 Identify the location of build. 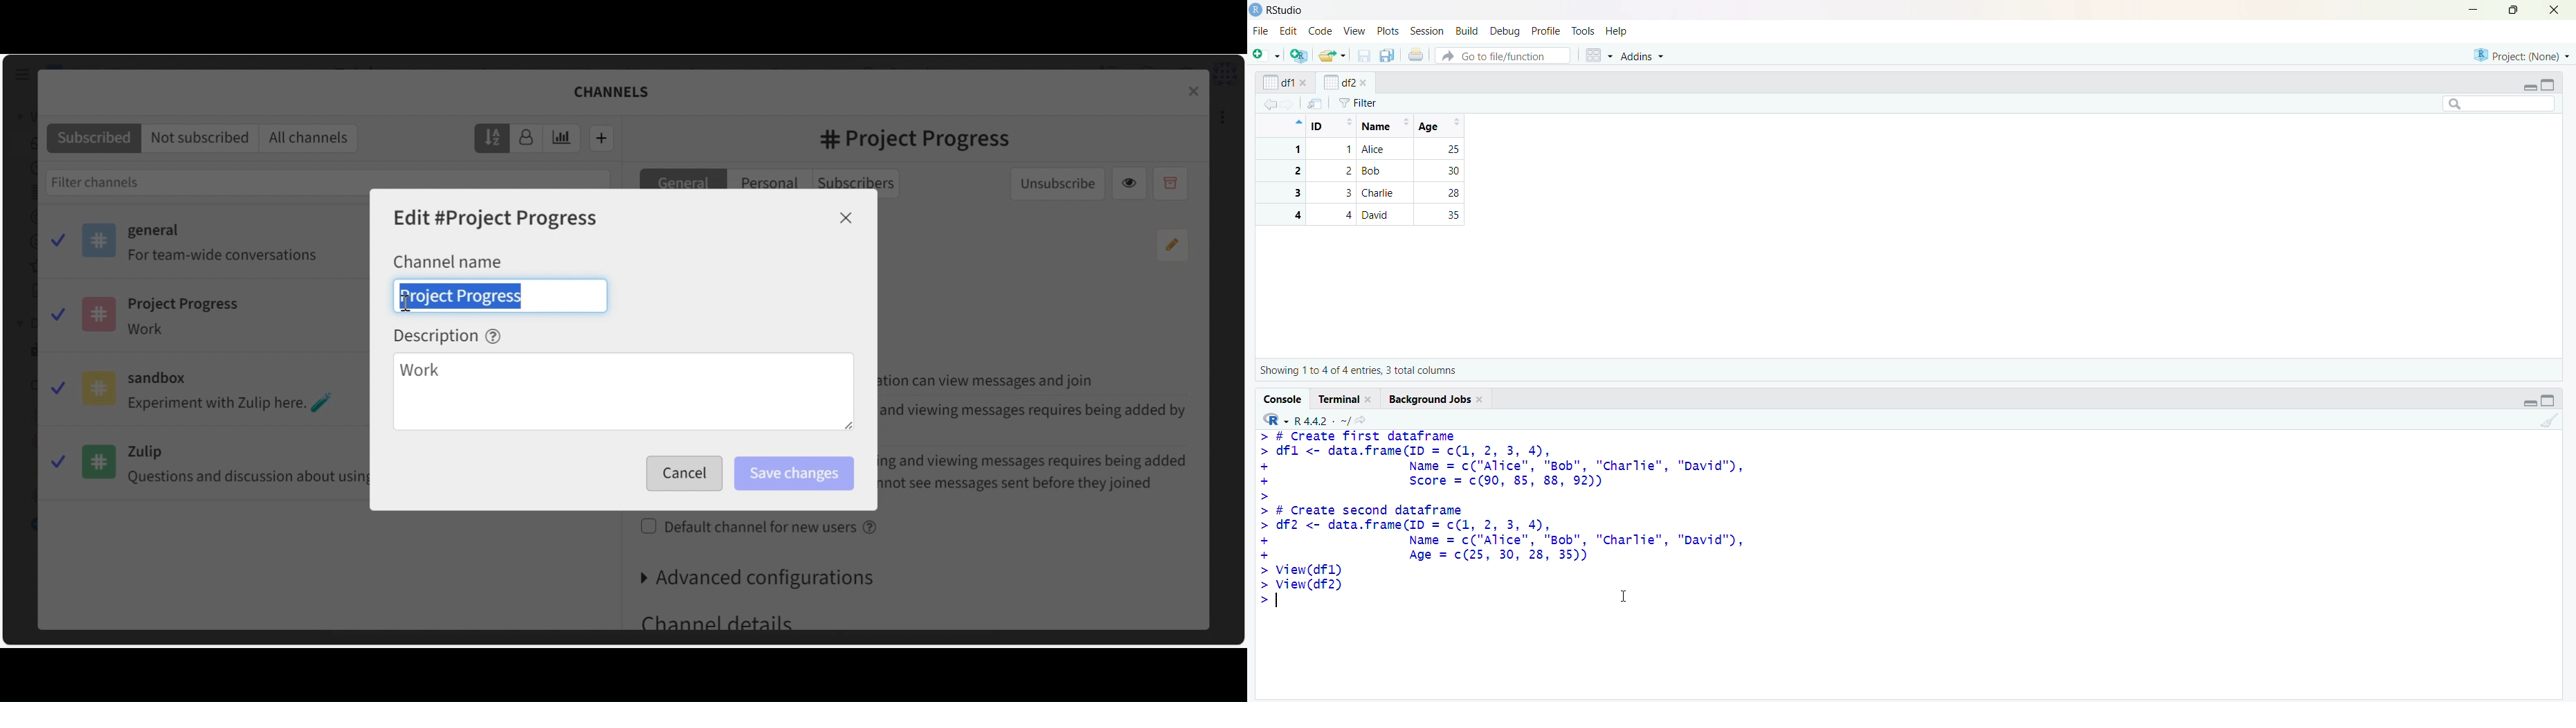
(1469, 32).